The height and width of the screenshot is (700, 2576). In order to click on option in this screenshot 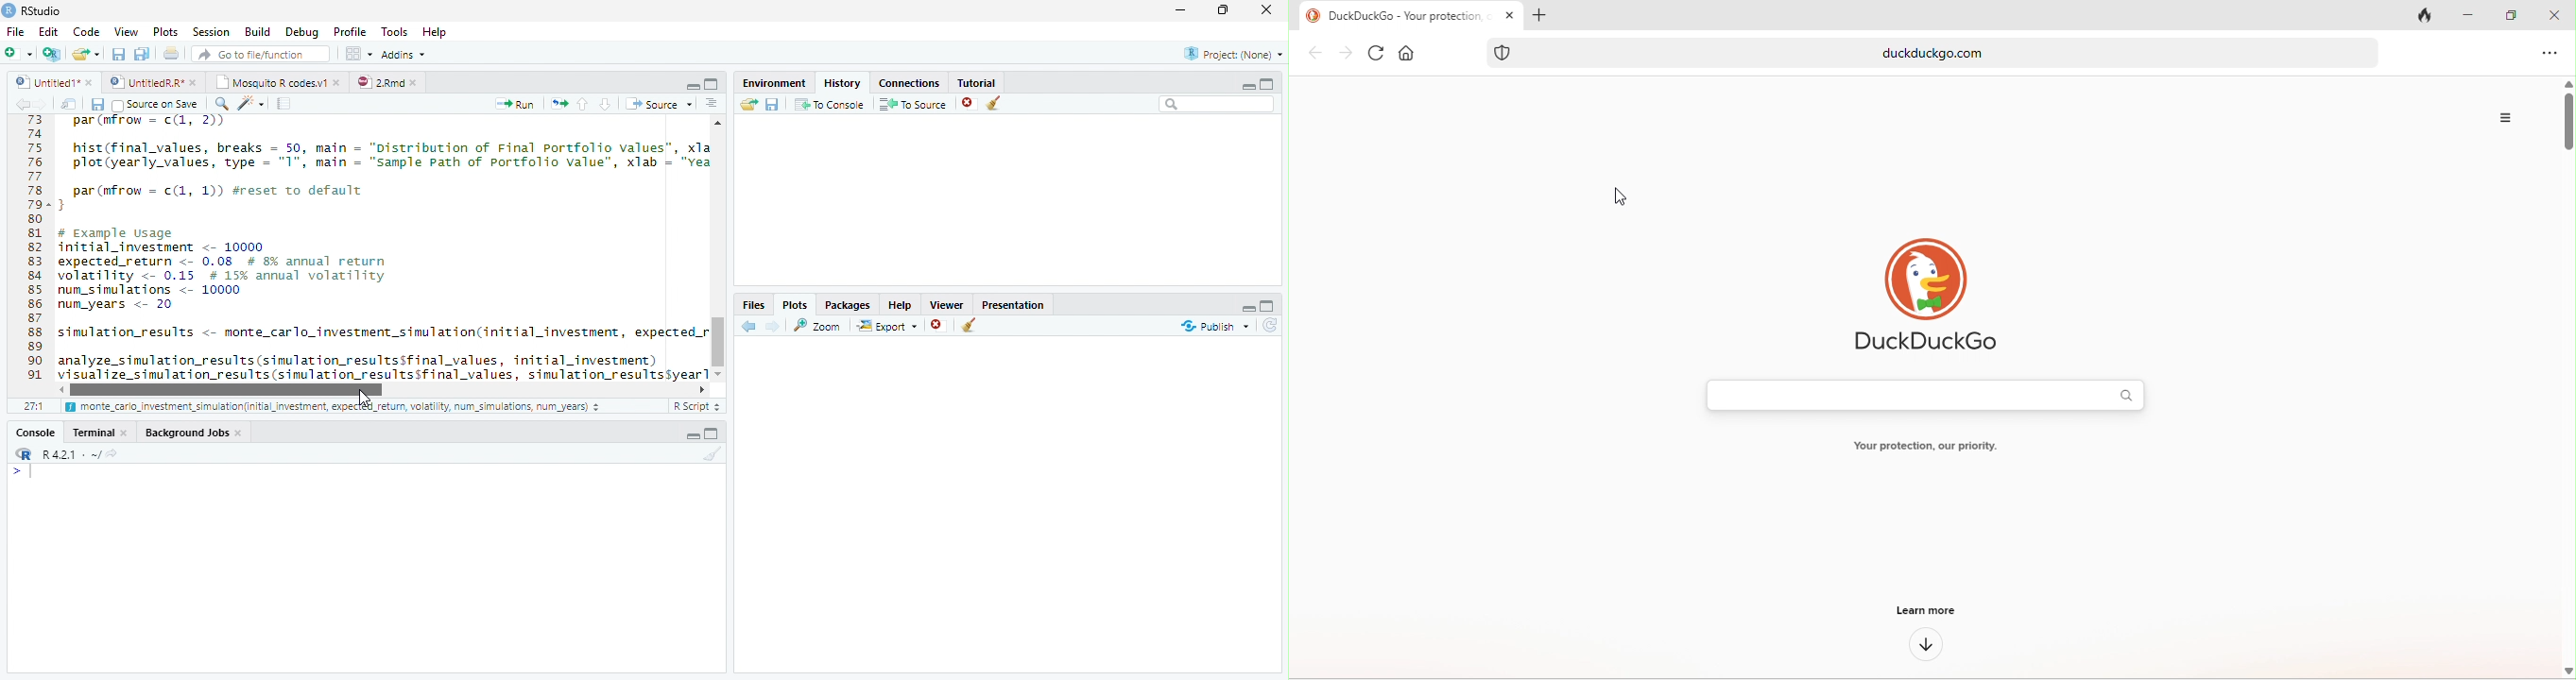, I will do `click(2552, 55)`.